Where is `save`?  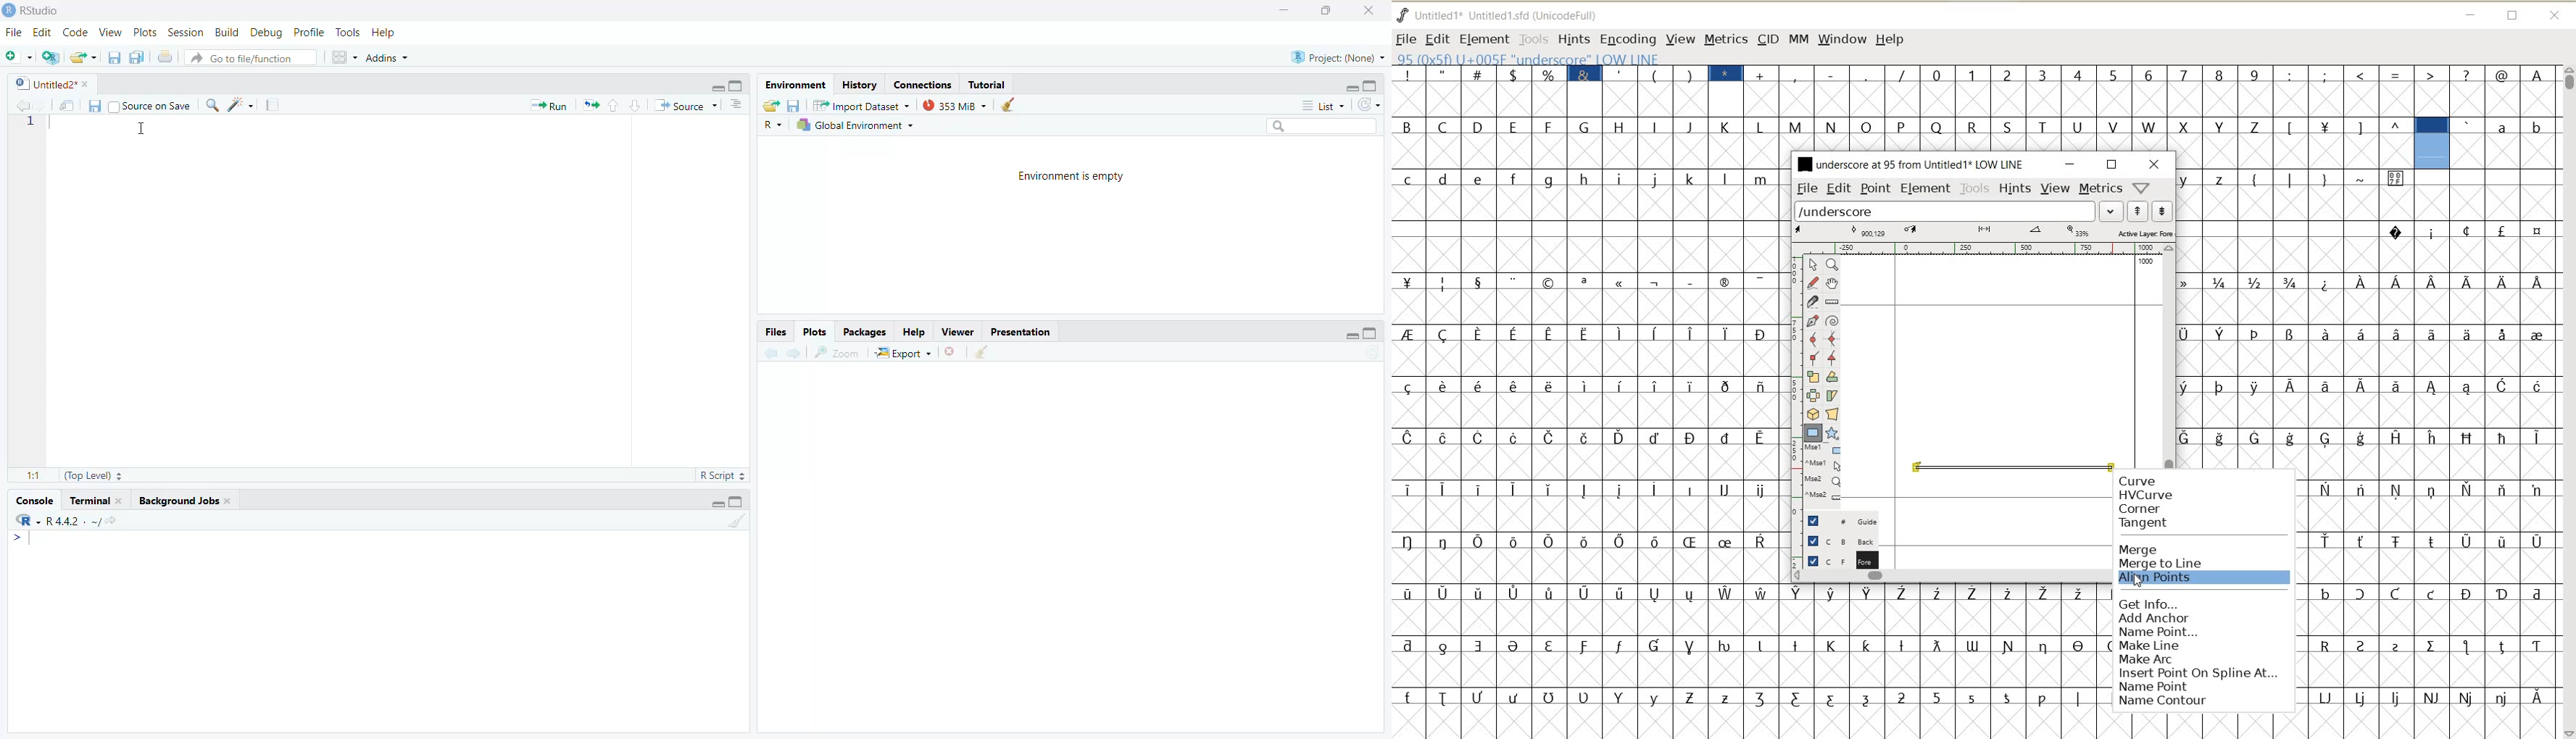
save is located at coordinates (795, 106).